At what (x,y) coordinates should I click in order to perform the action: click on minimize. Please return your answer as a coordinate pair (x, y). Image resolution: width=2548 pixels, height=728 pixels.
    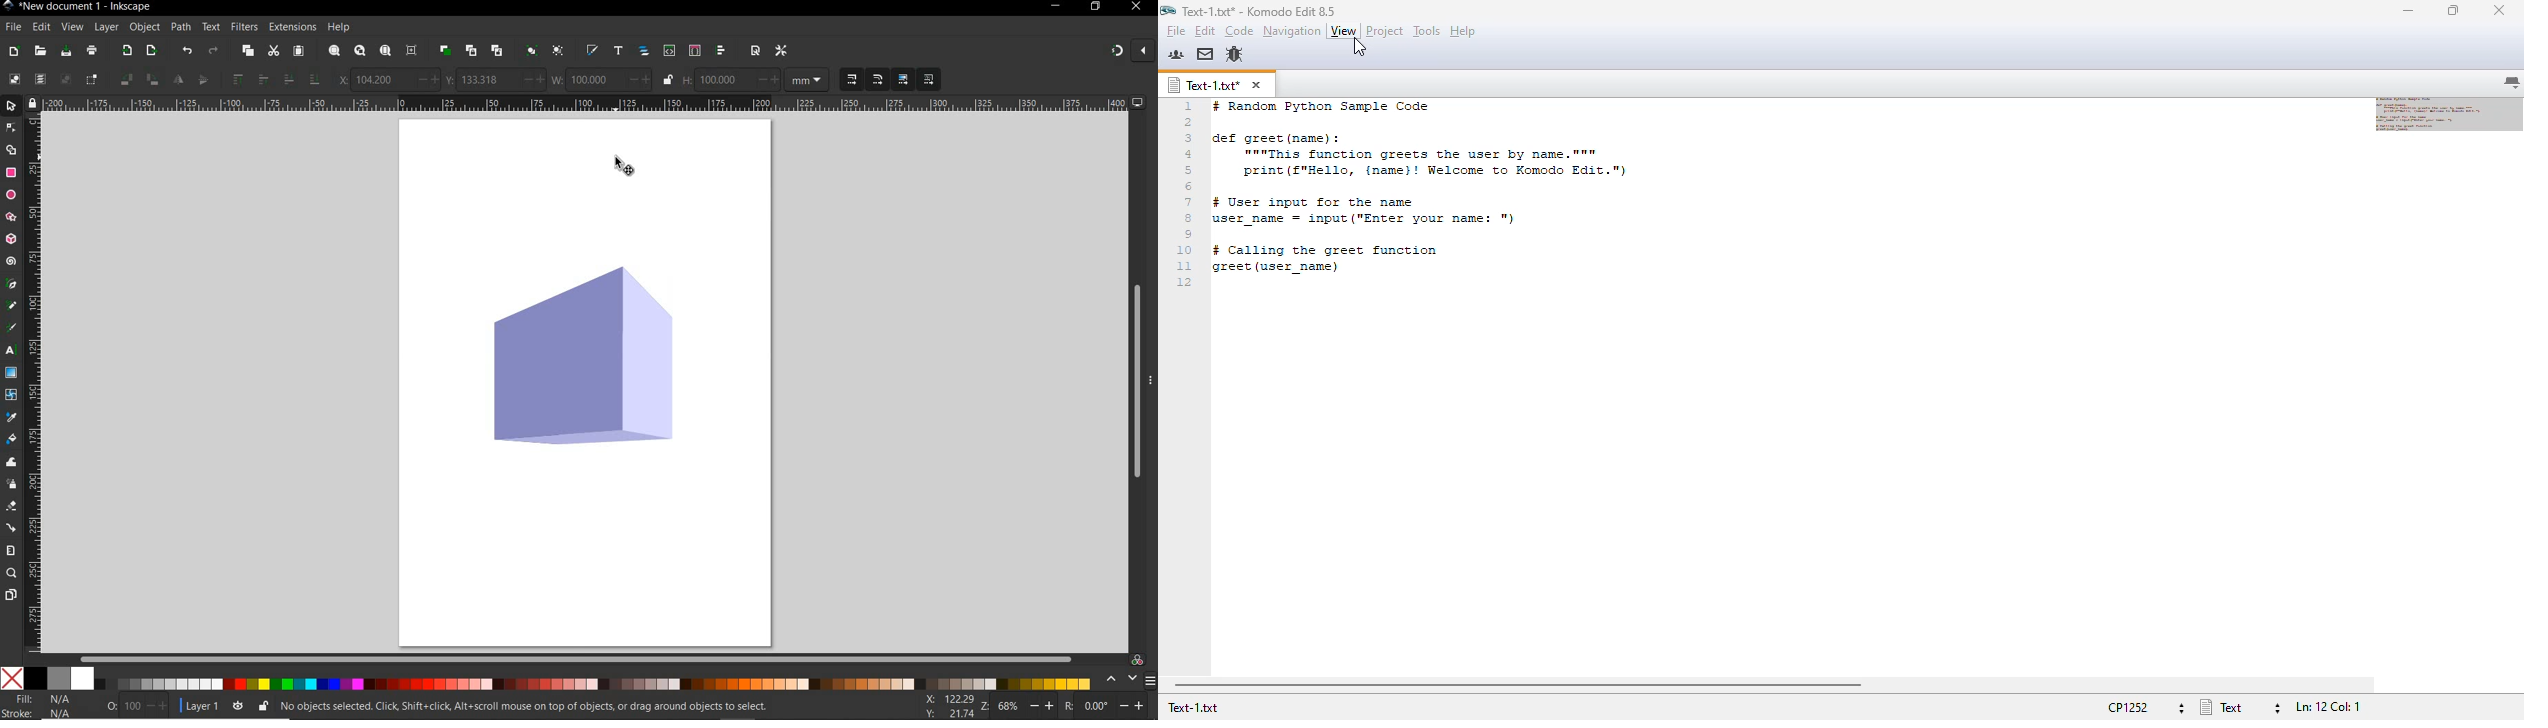
    Looking at the image, I should click on (1055, 7).